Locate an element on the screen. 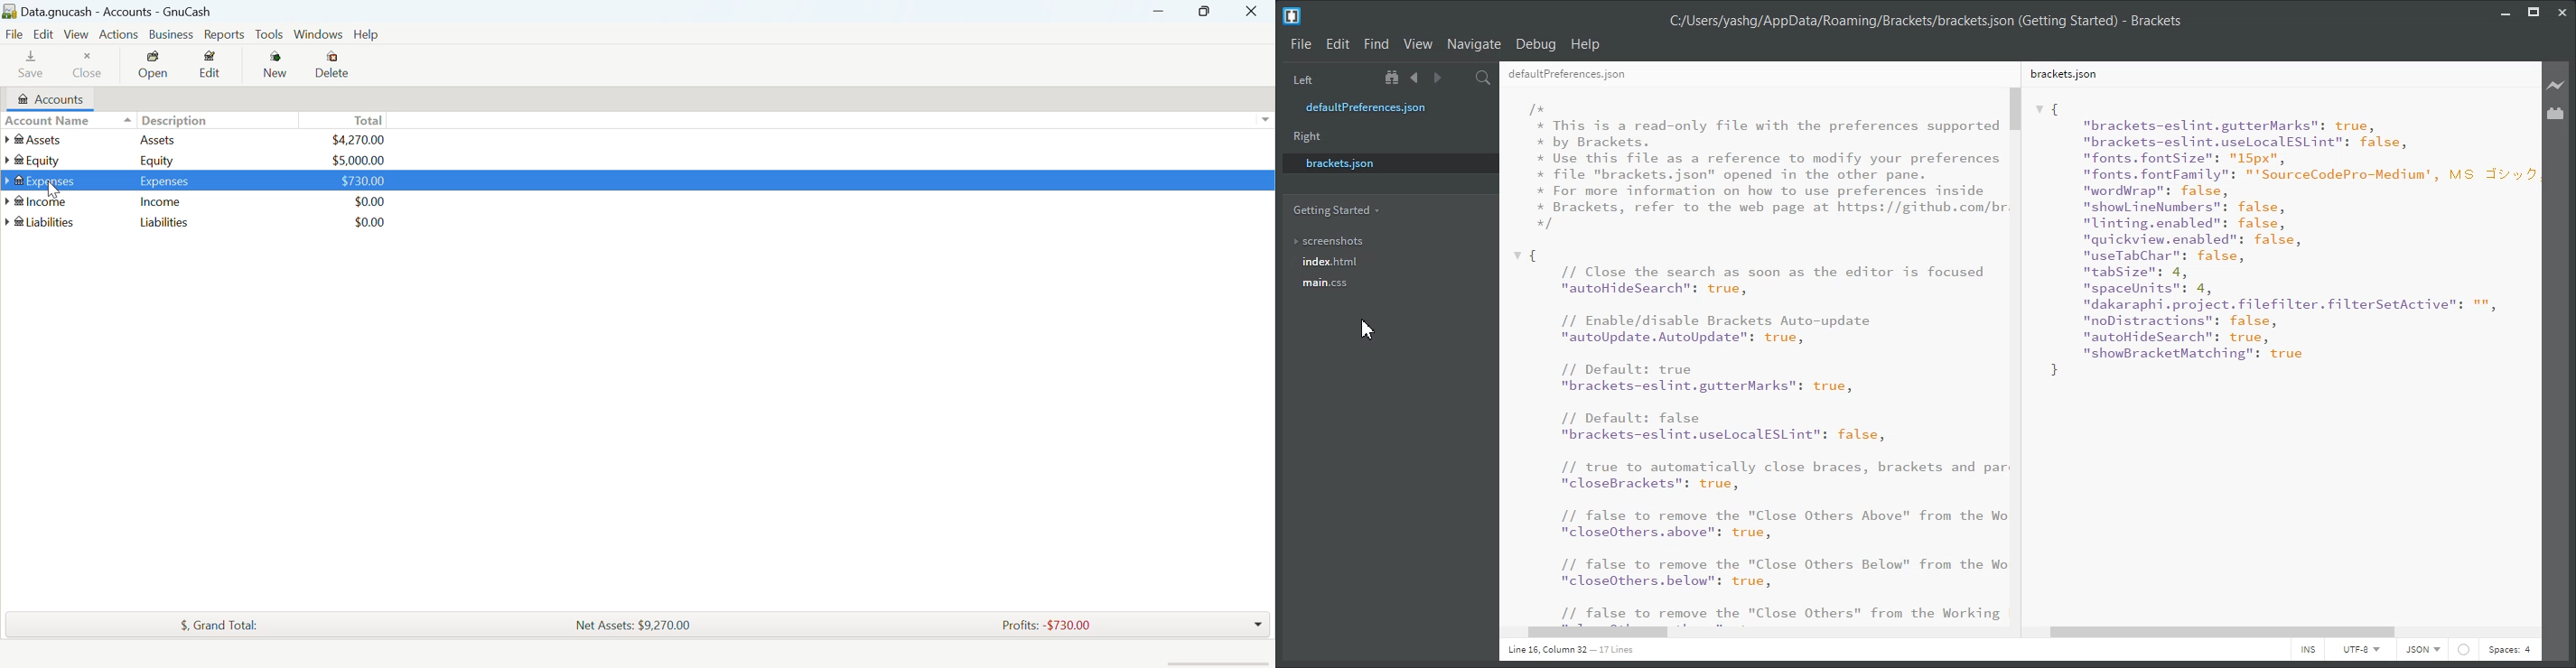  Right is located at coordinates (1308, 136).